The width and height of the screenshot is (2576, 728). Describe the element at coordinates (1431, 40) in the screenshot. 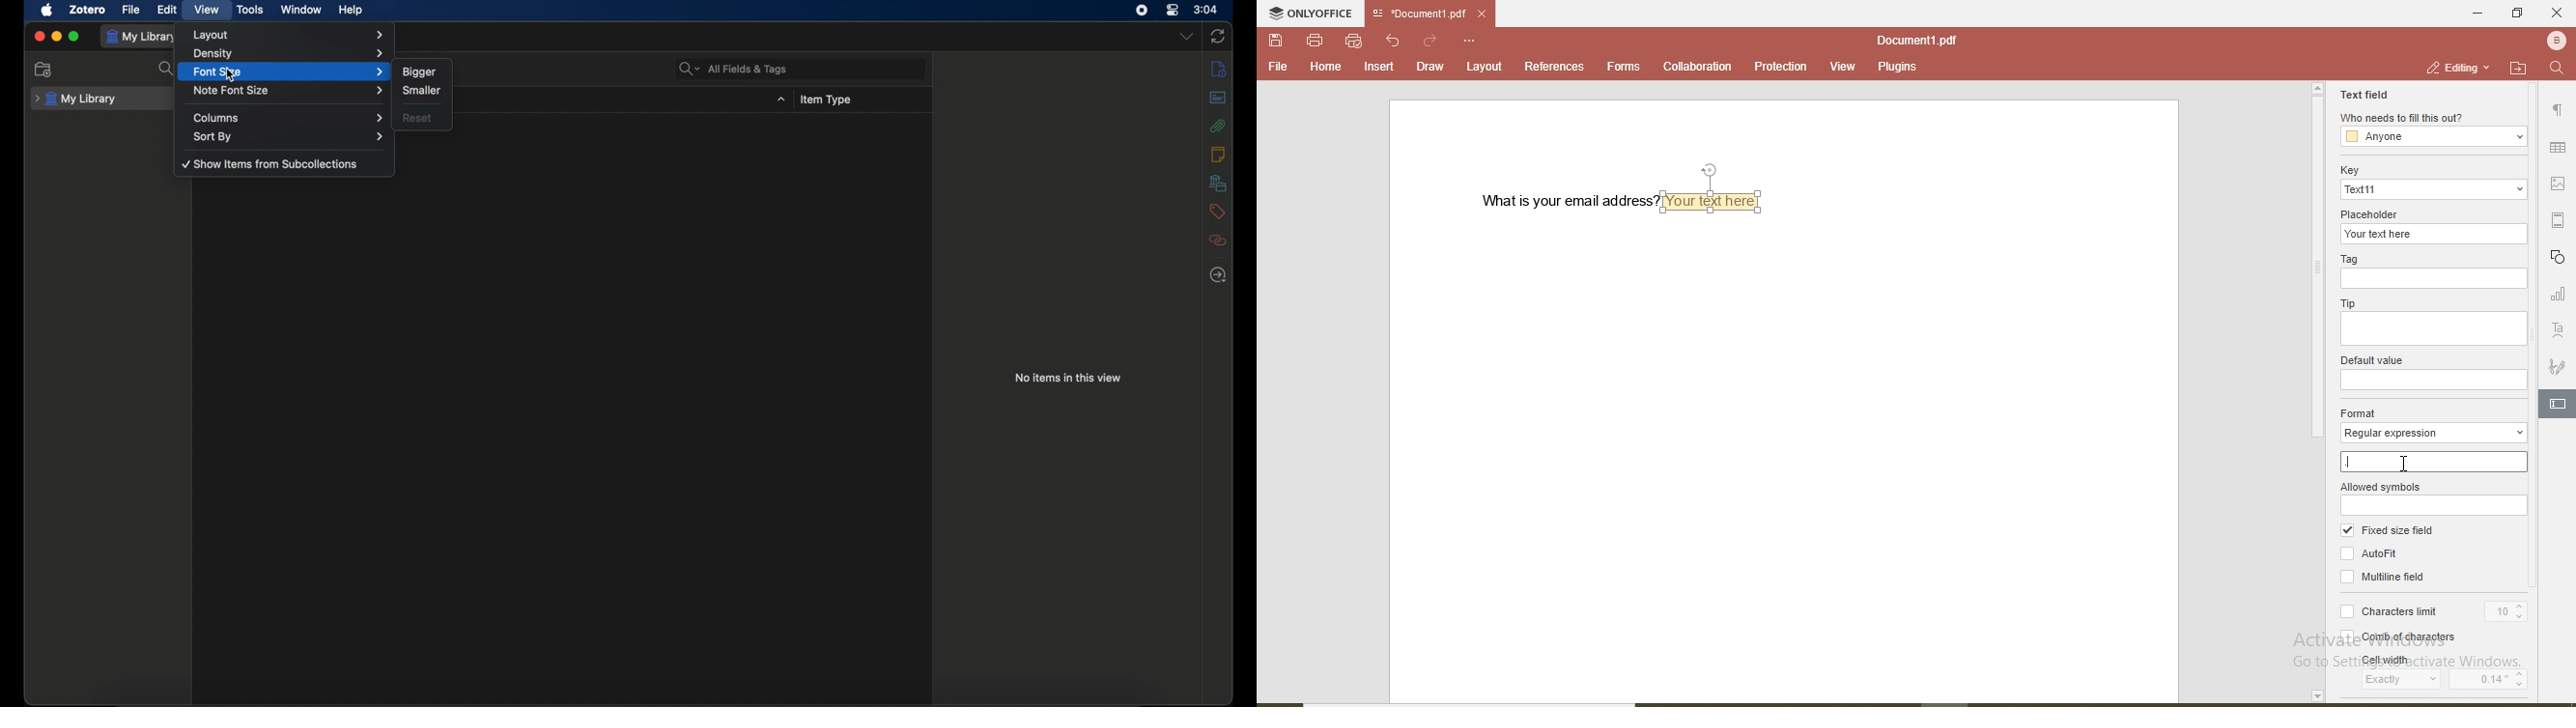

I see `redo` at that location.